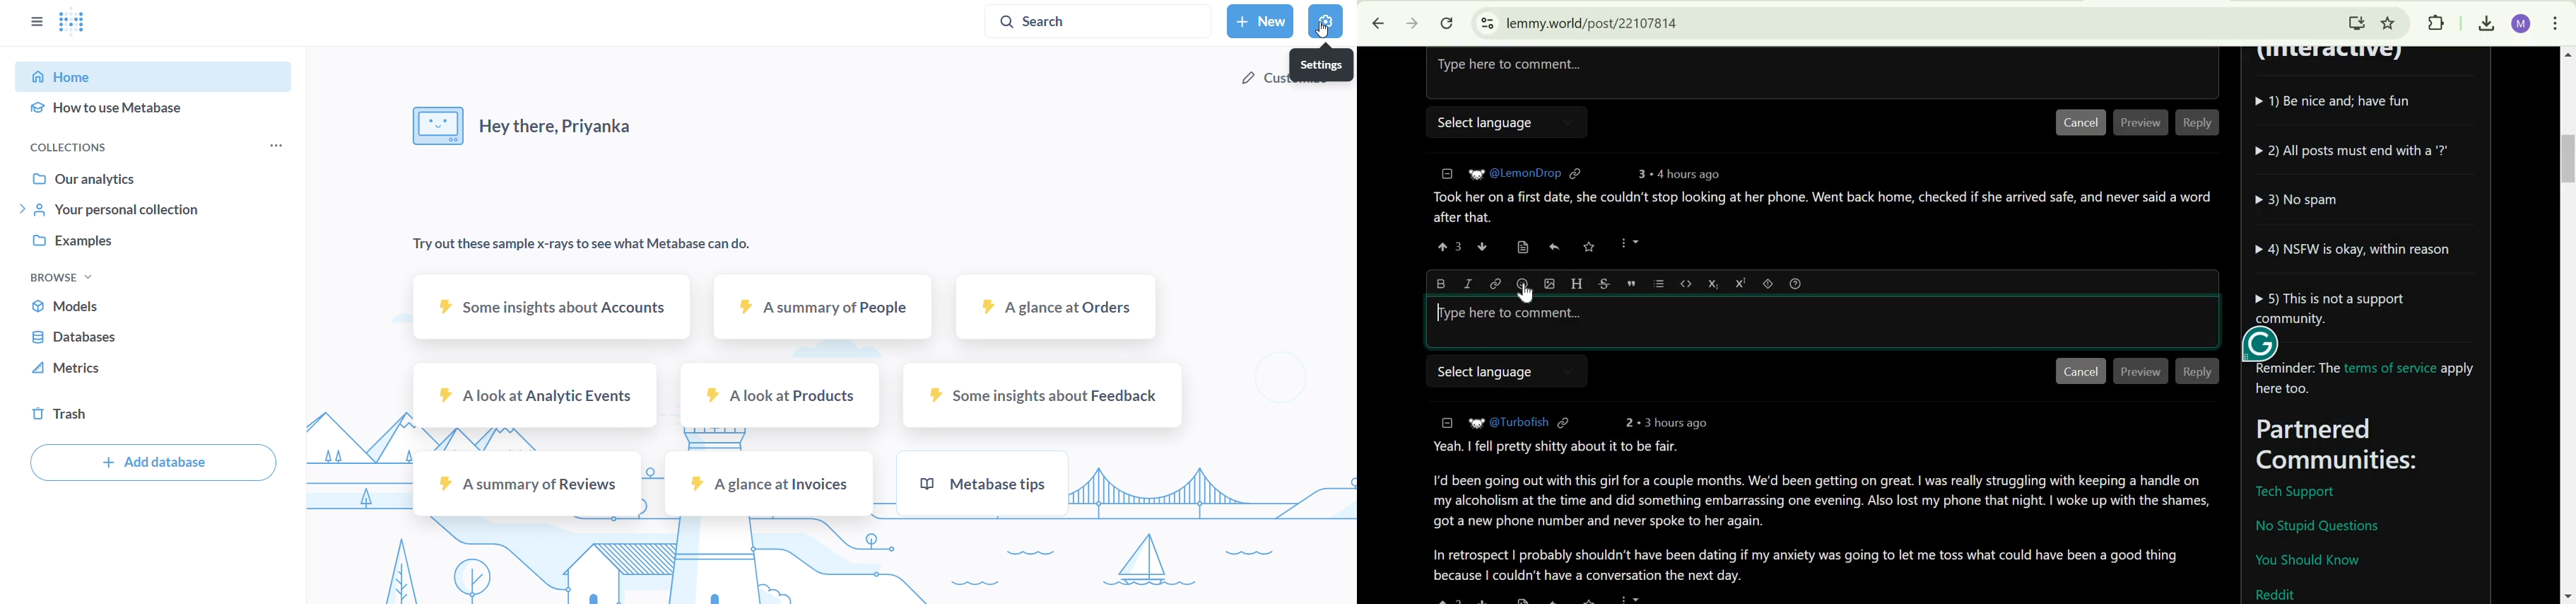 This screenshot has width=2576, height=616. I want to click on Cancel, so click(2081, 371).